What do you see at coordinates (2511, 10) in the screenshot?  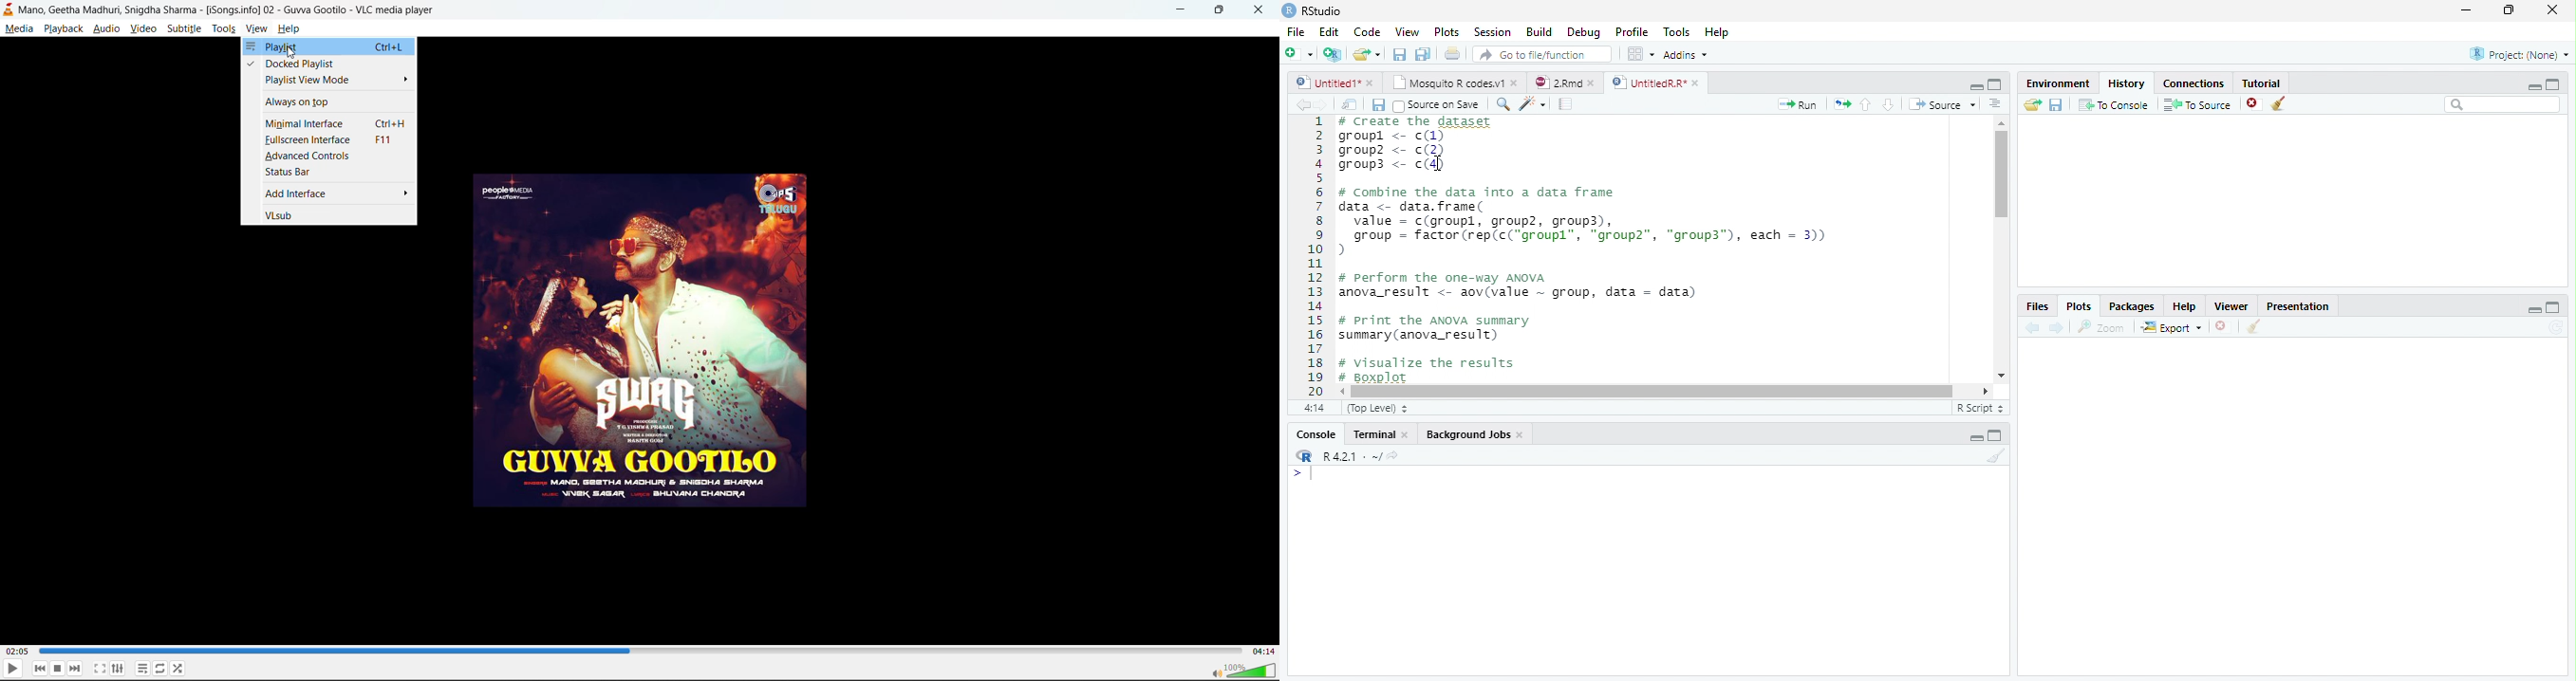 I see `Maximize` at bounding box center [2511, 10].